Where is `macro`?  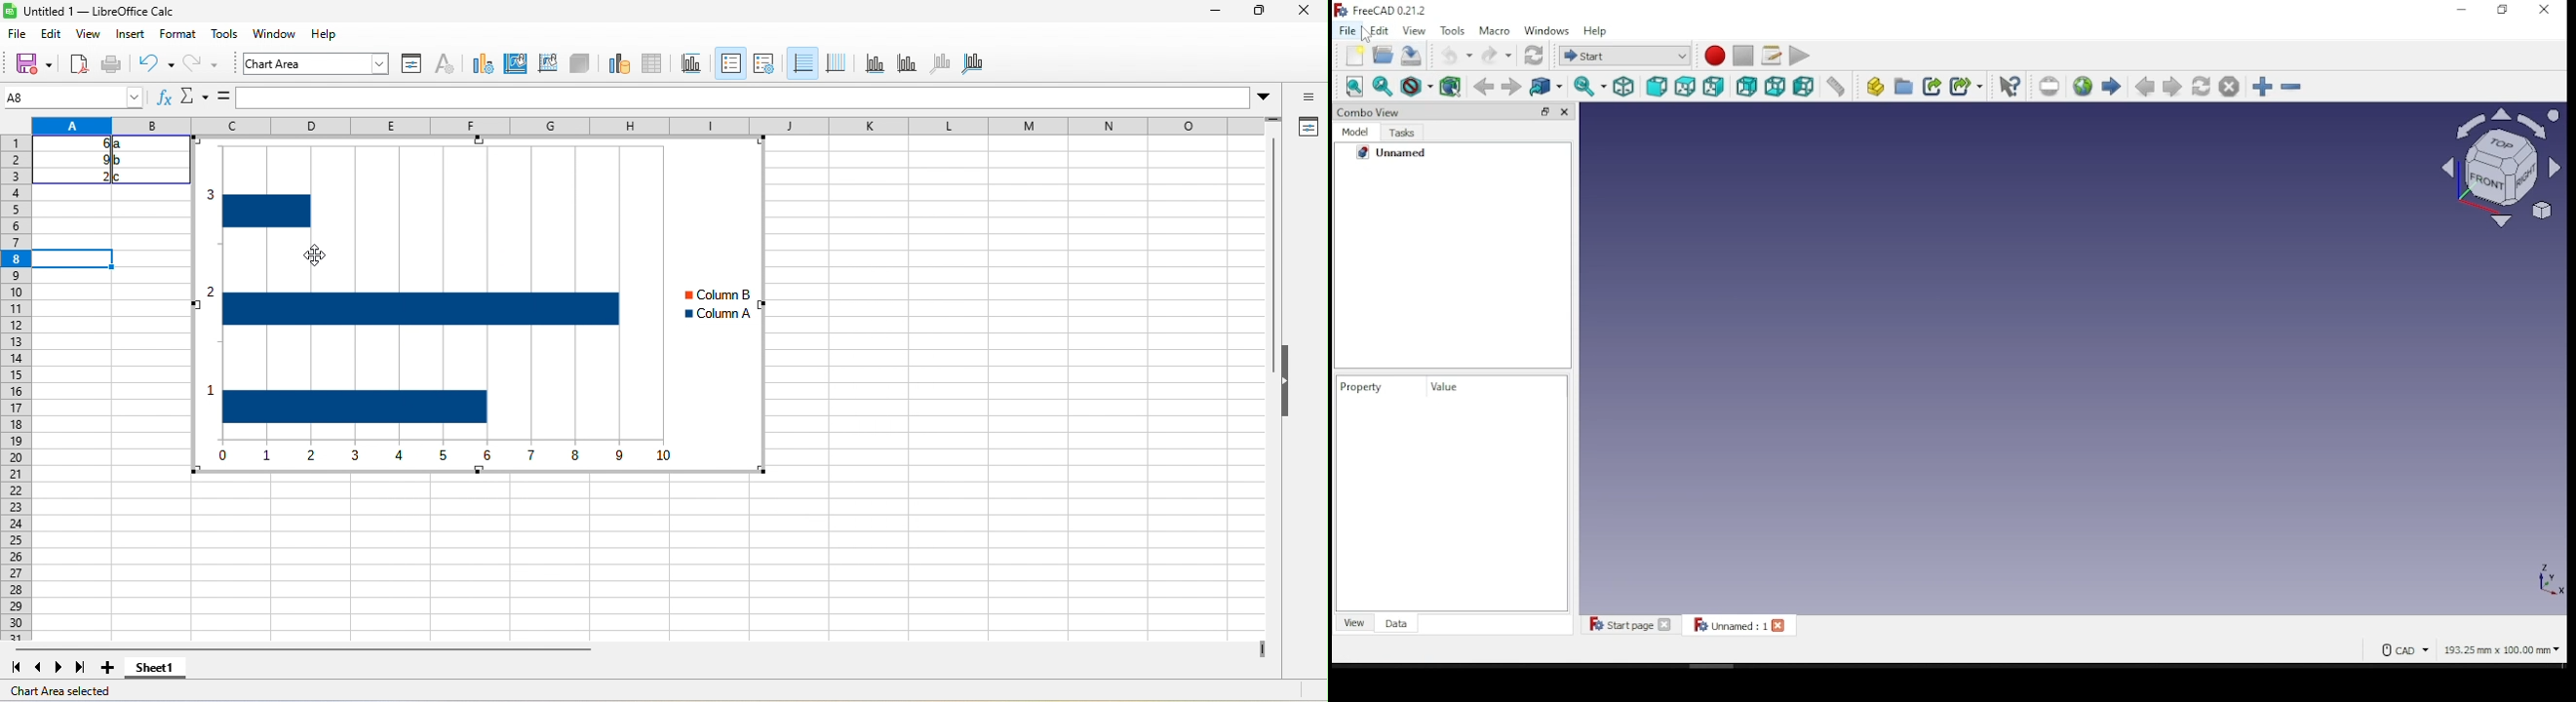
macro is located at coordinates (1495, 31).